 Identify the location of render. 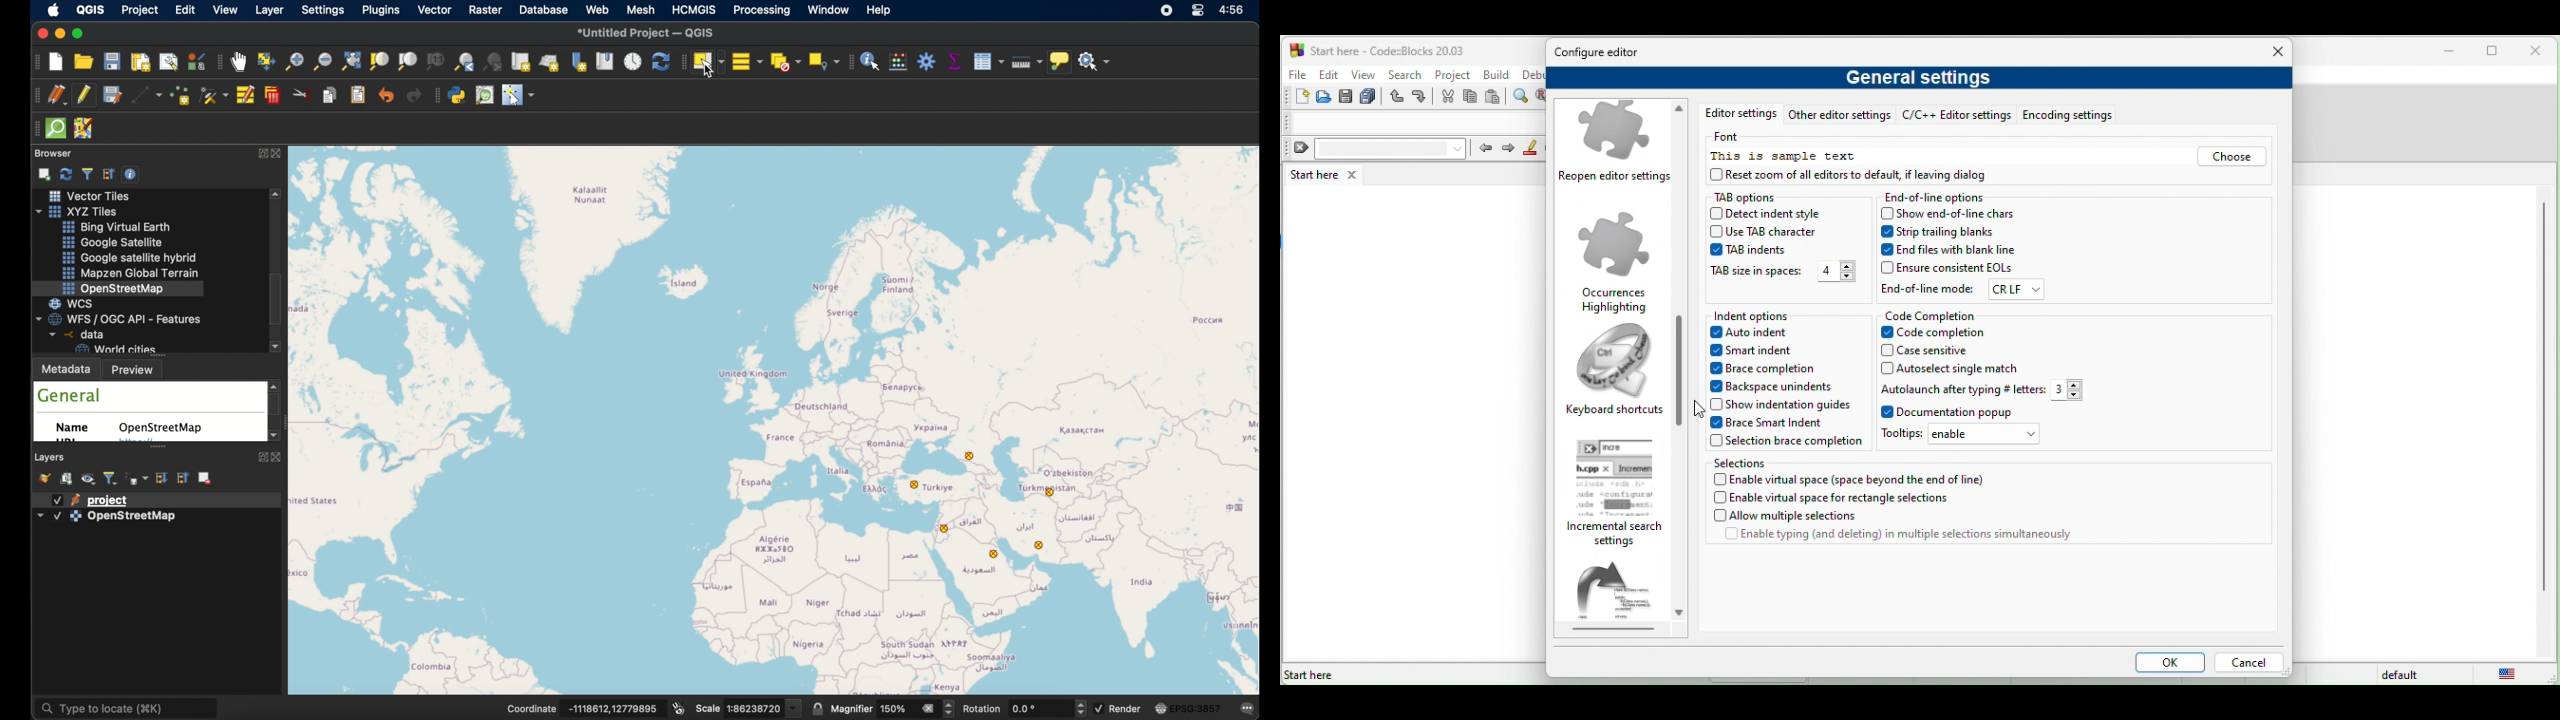
(1127, 708).